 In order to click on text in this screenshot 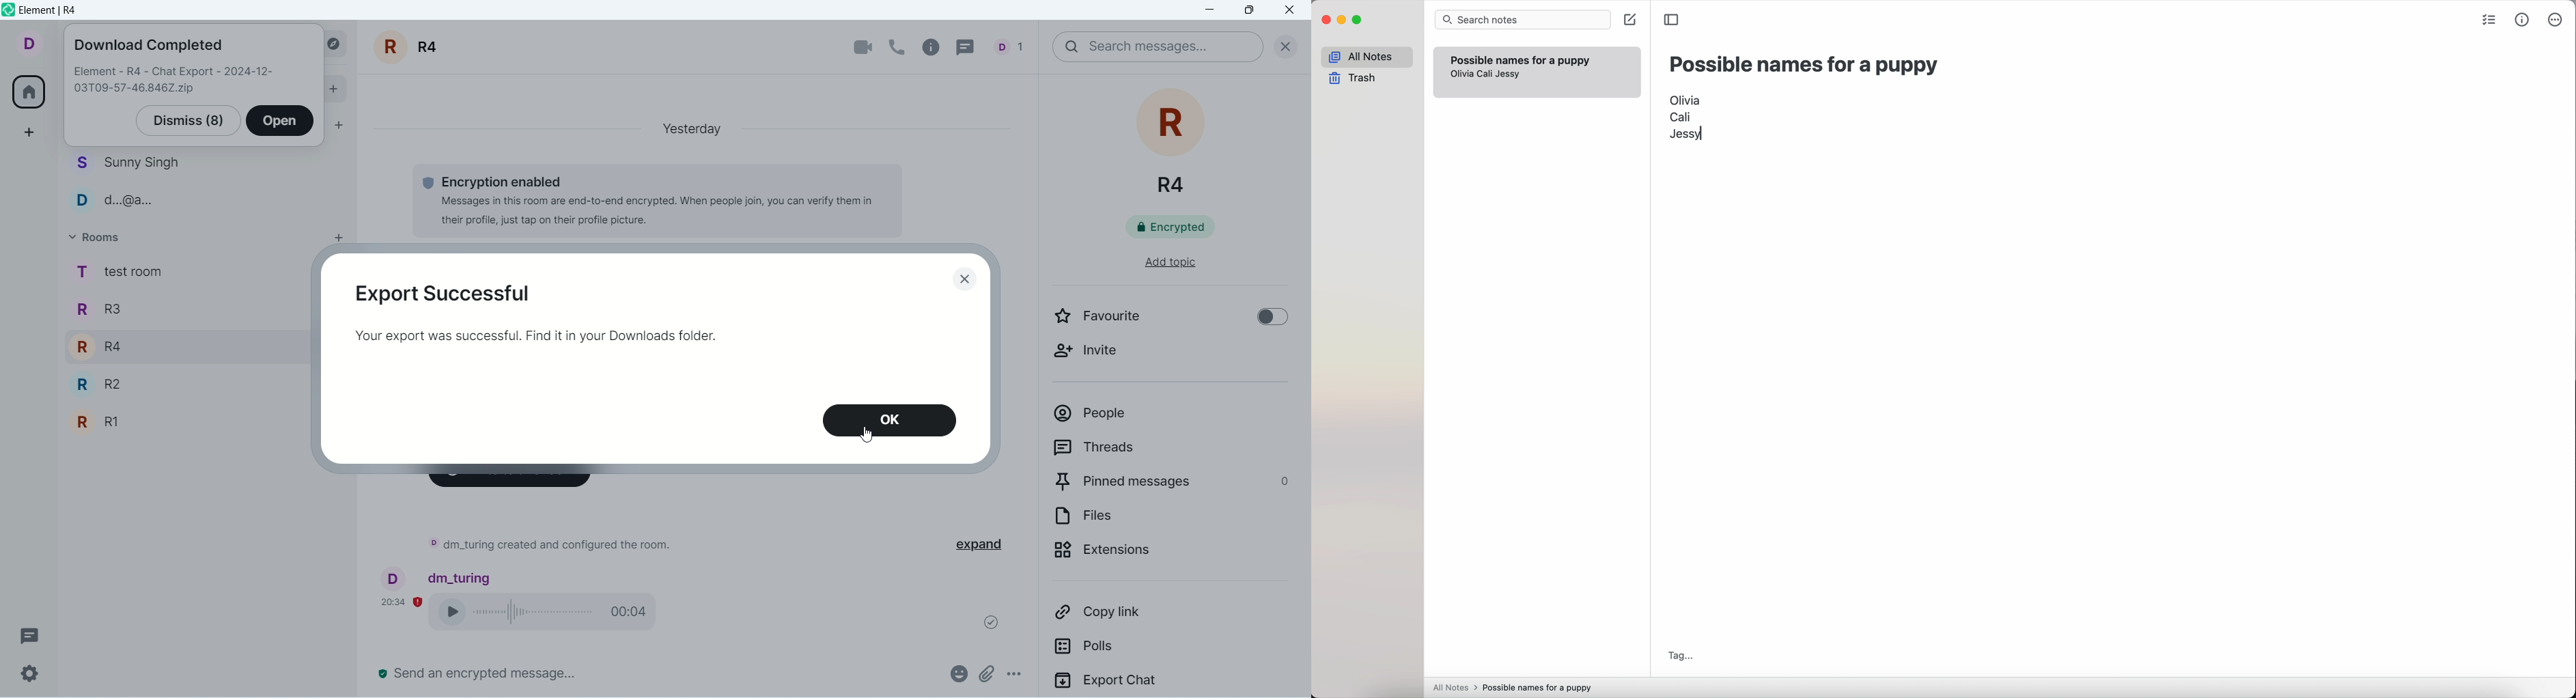, I will do `click(548, 547)`.